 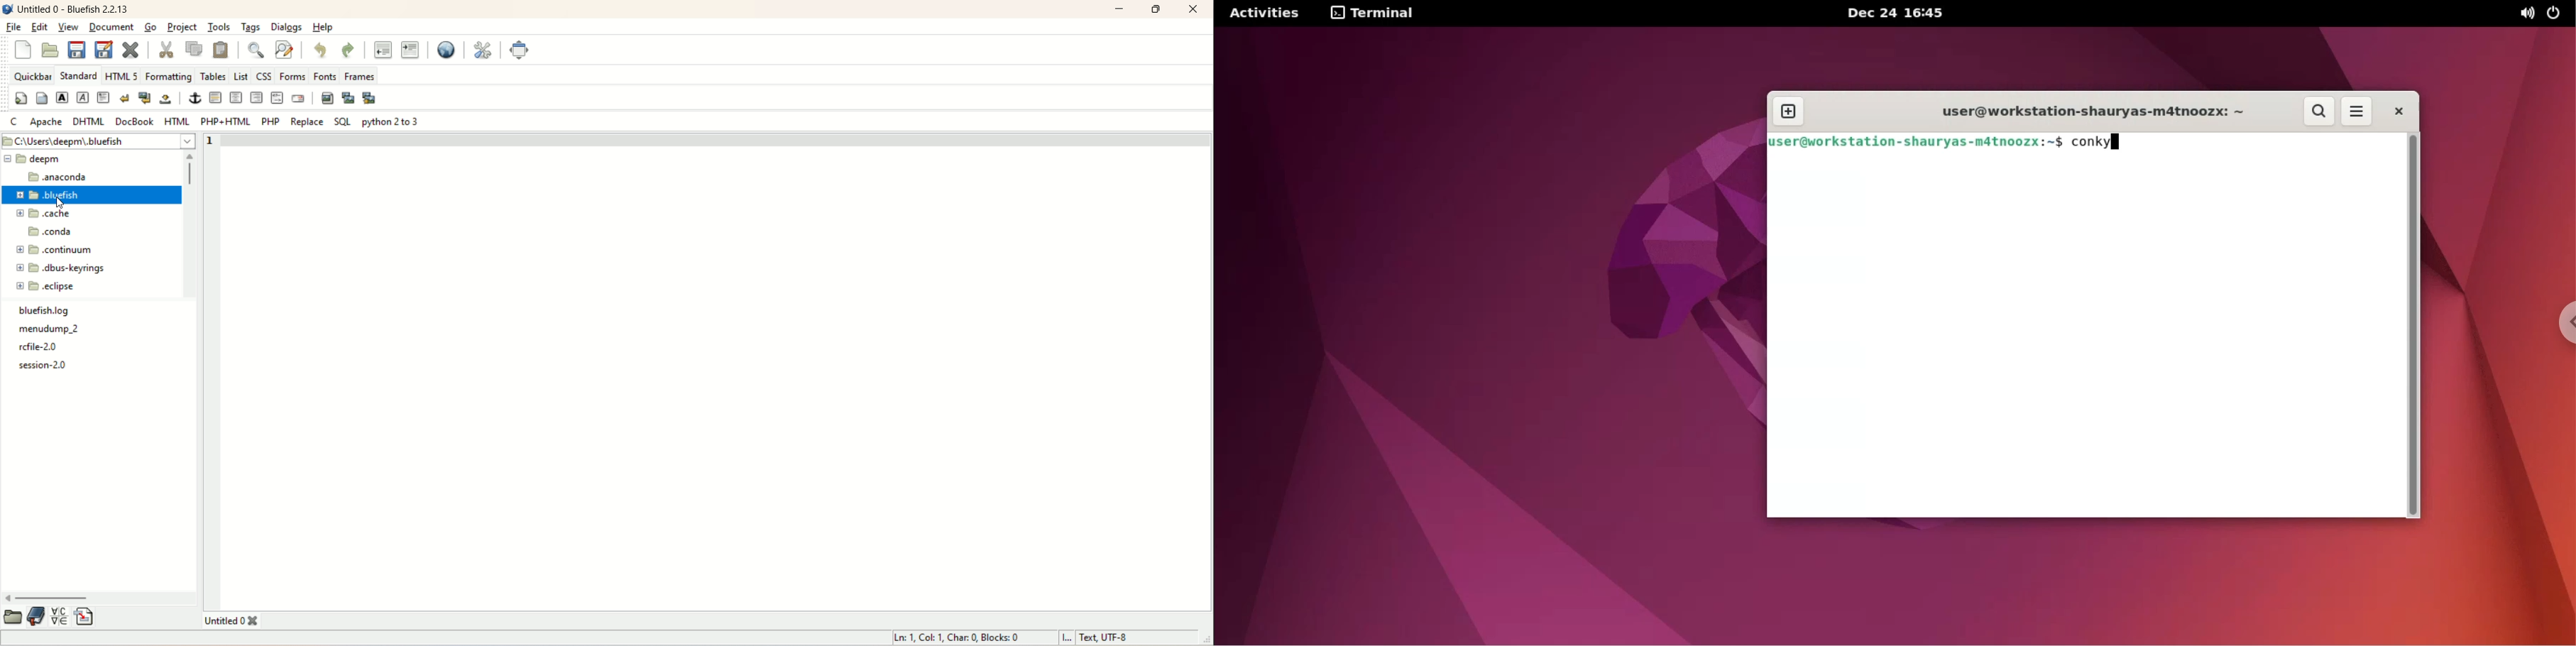 I want to click on continuum, so click(x=54, y=250).